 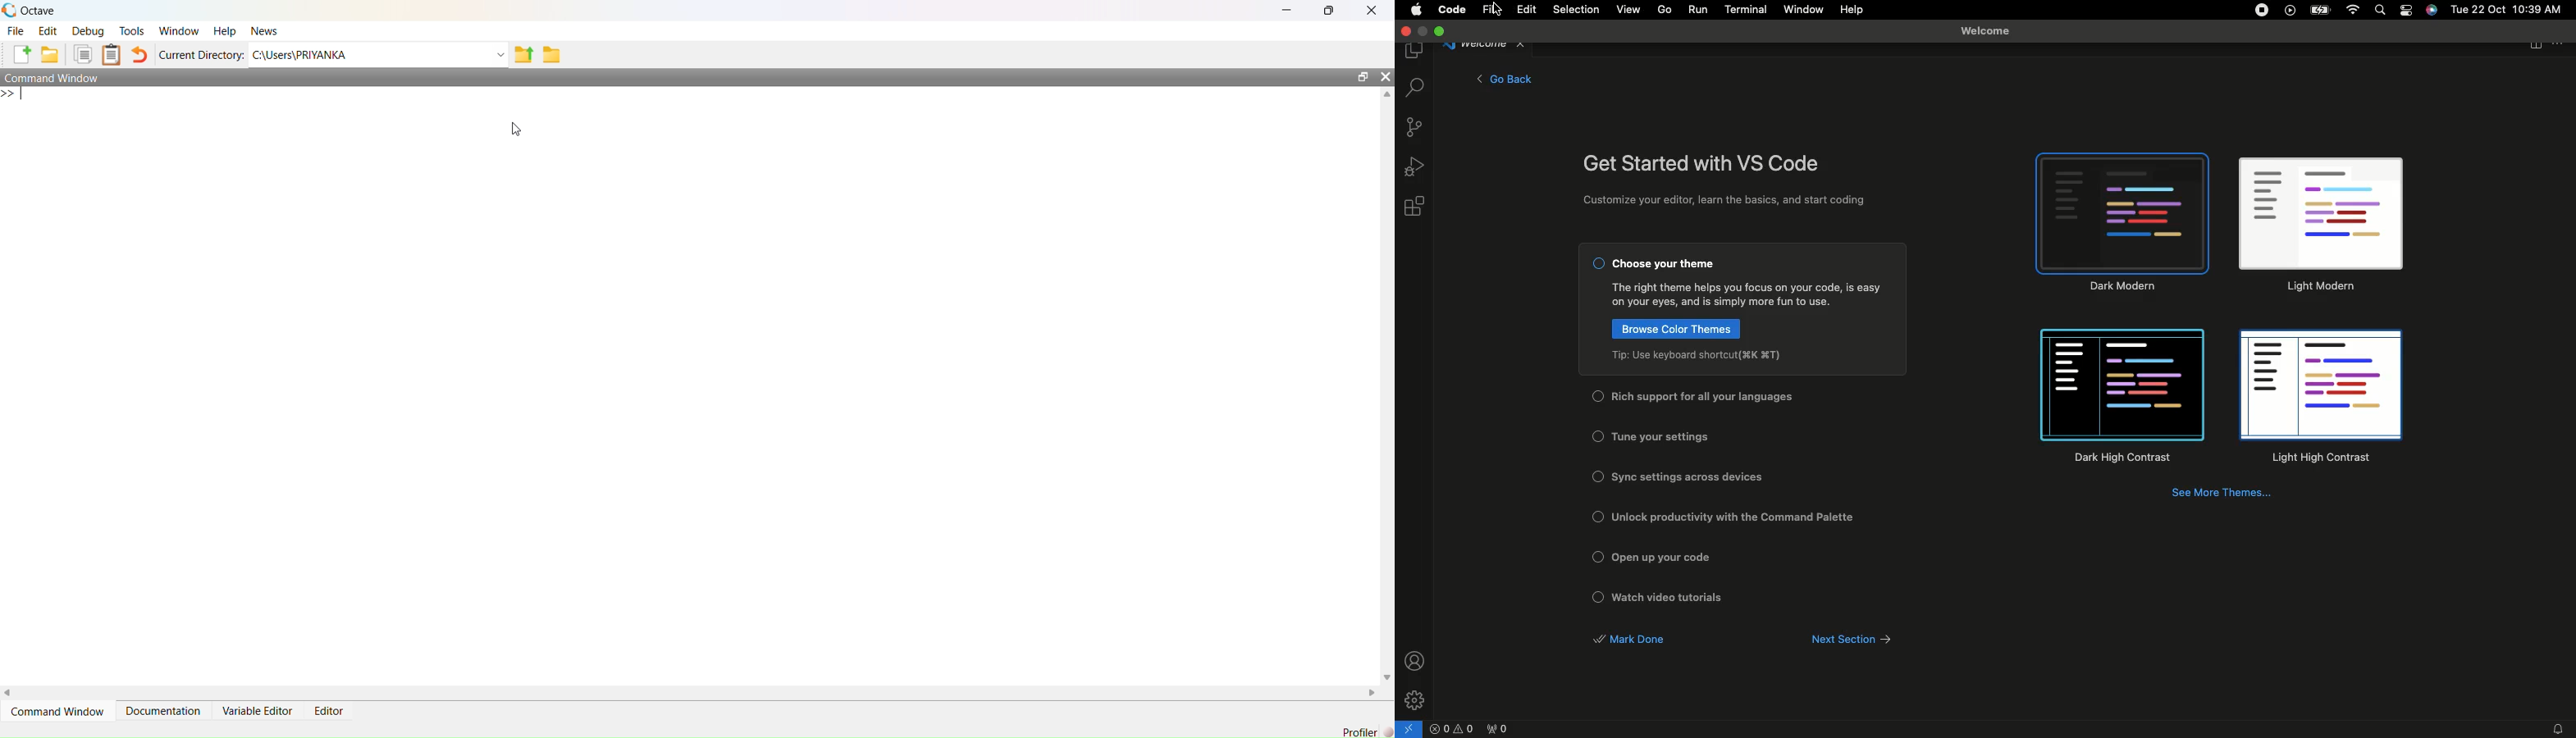 What do you see at coordinates (1666, 265) in the screenshot?
I see `Choose your theme` at bounding box center [1666, 265].